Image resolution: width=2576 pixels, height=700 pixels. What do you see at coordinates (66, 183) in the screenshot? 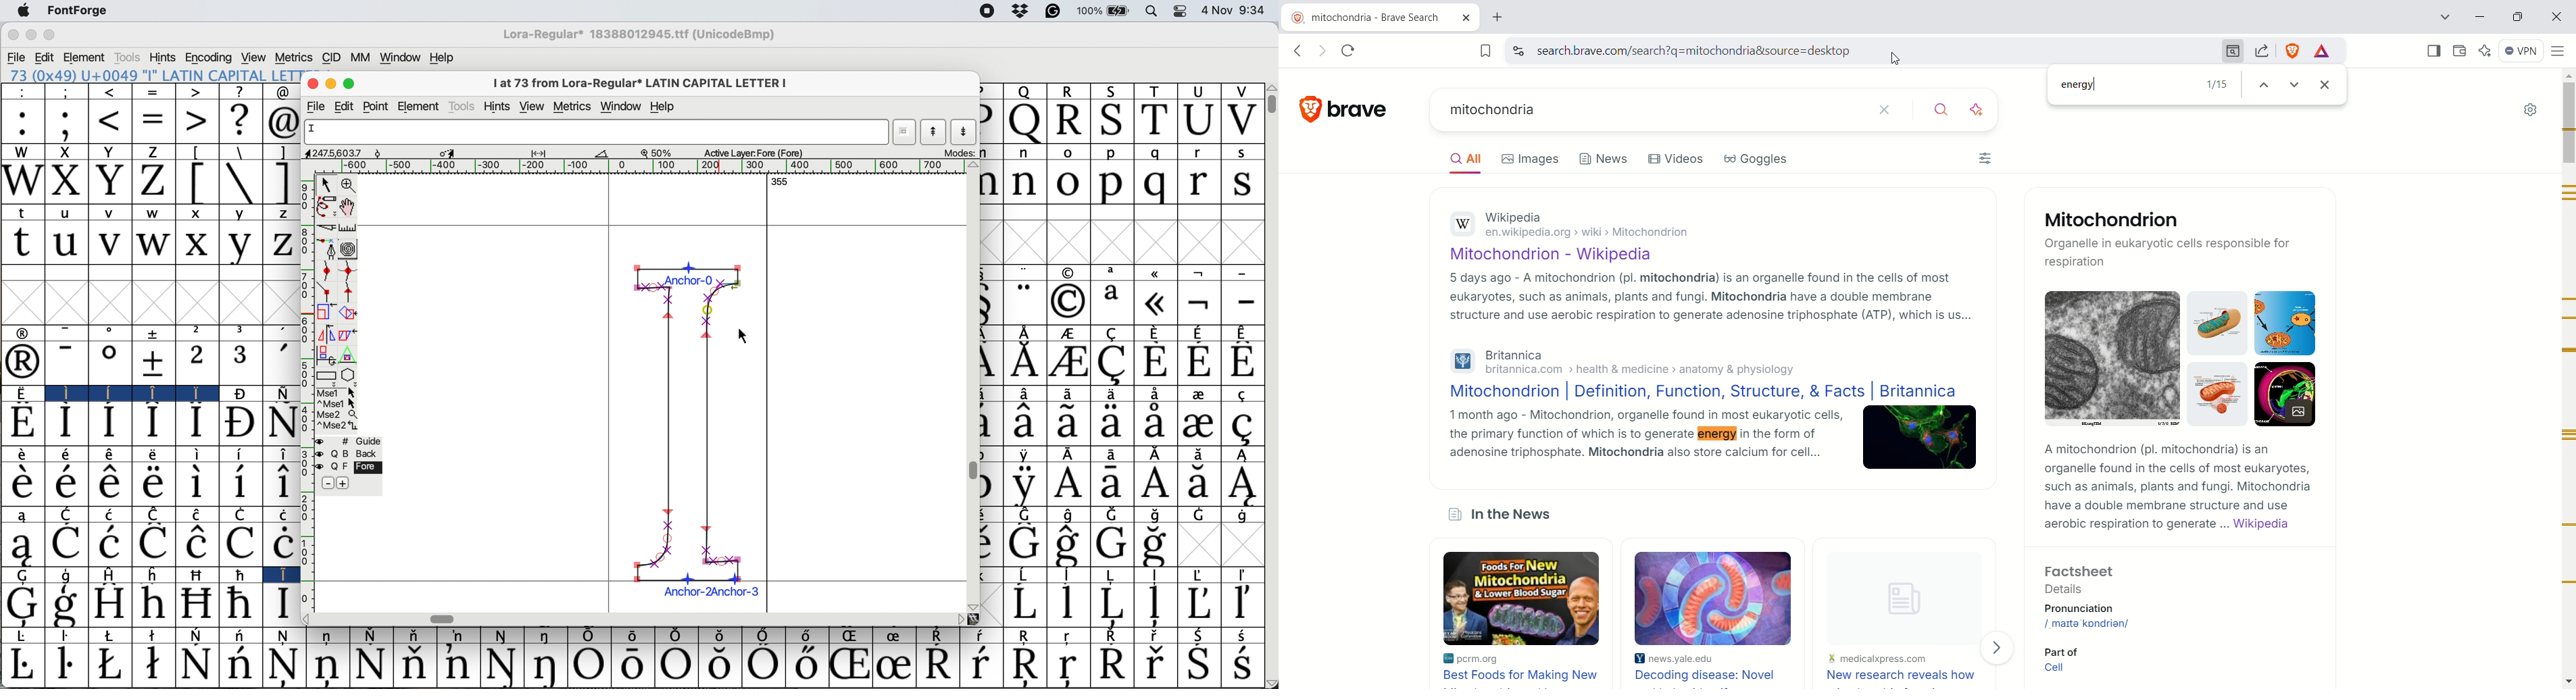
I see `X` at bounding box center [66, 183].